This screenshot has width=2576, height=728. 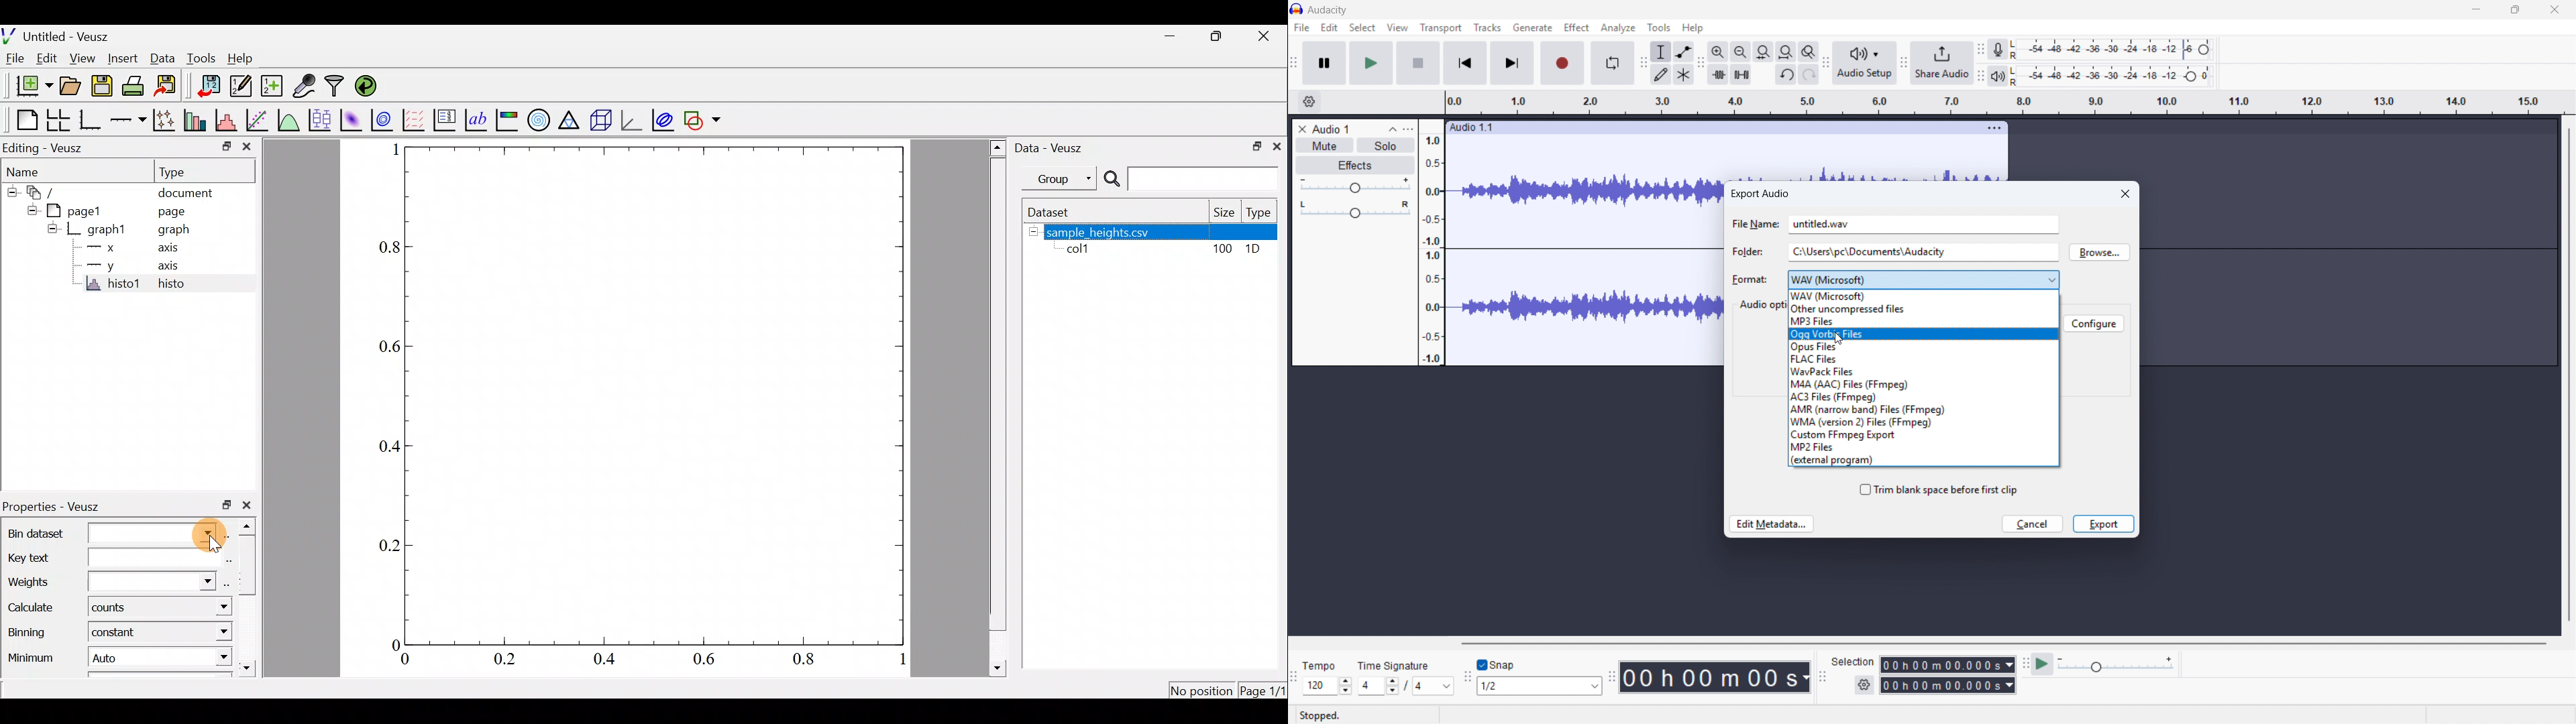 I want to click on Edit, so click(x=46, y=60).